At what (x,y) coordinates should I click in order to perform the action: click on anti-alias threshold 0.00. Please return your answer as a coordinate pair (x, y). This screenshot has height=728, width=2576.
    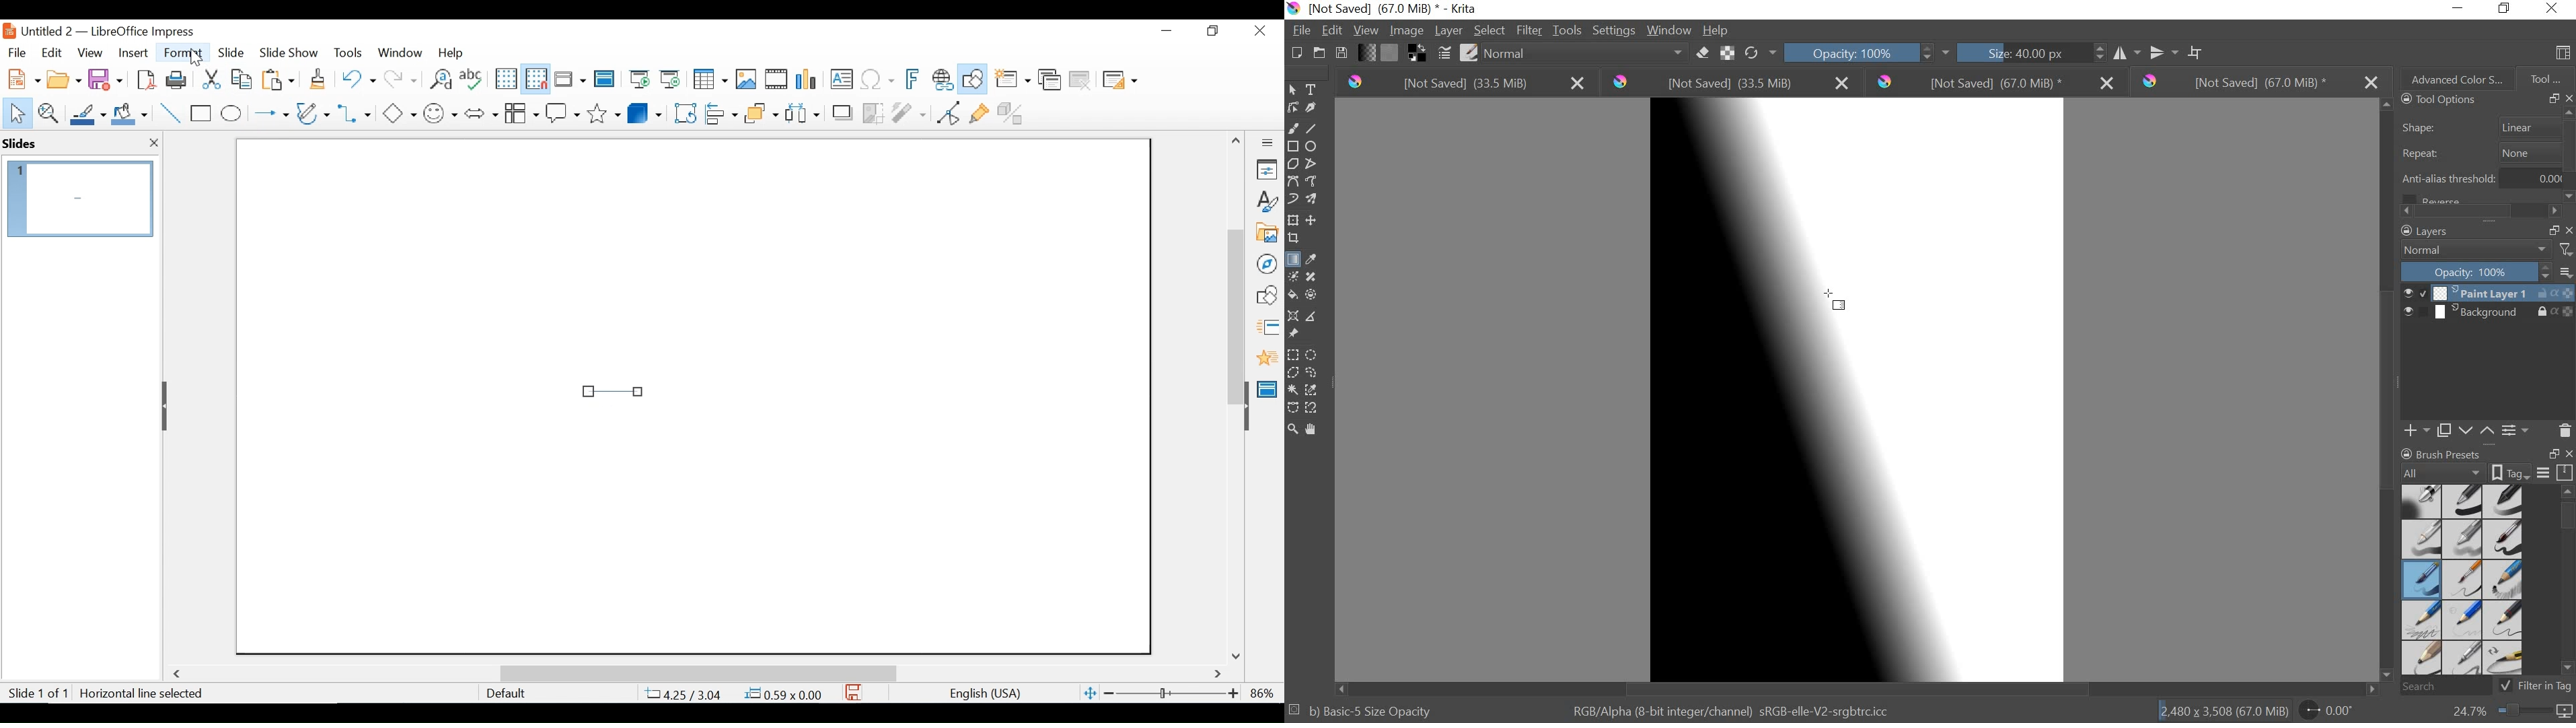
    Looking at the image, I should click on (2482, 182).